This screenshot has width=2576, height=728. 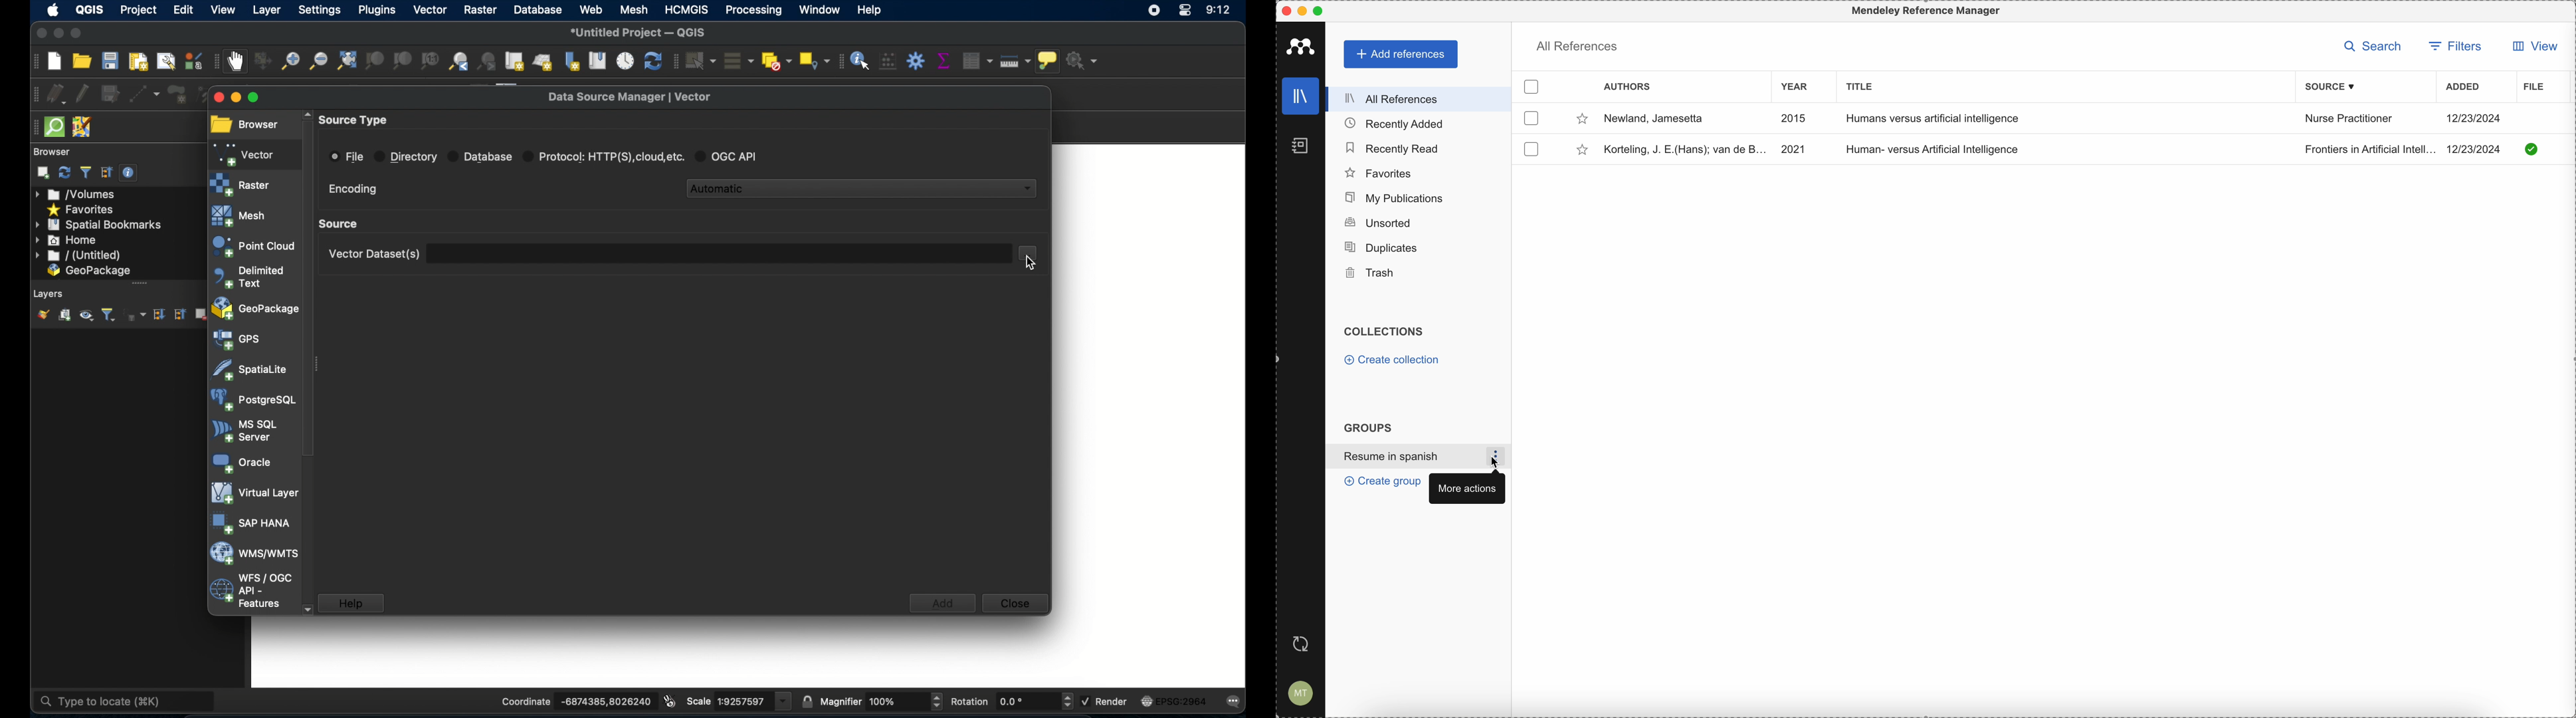 What do you see at coordinates (2332, 87) in the screenshot?
I see `source` at bounding box center [2332, 87].